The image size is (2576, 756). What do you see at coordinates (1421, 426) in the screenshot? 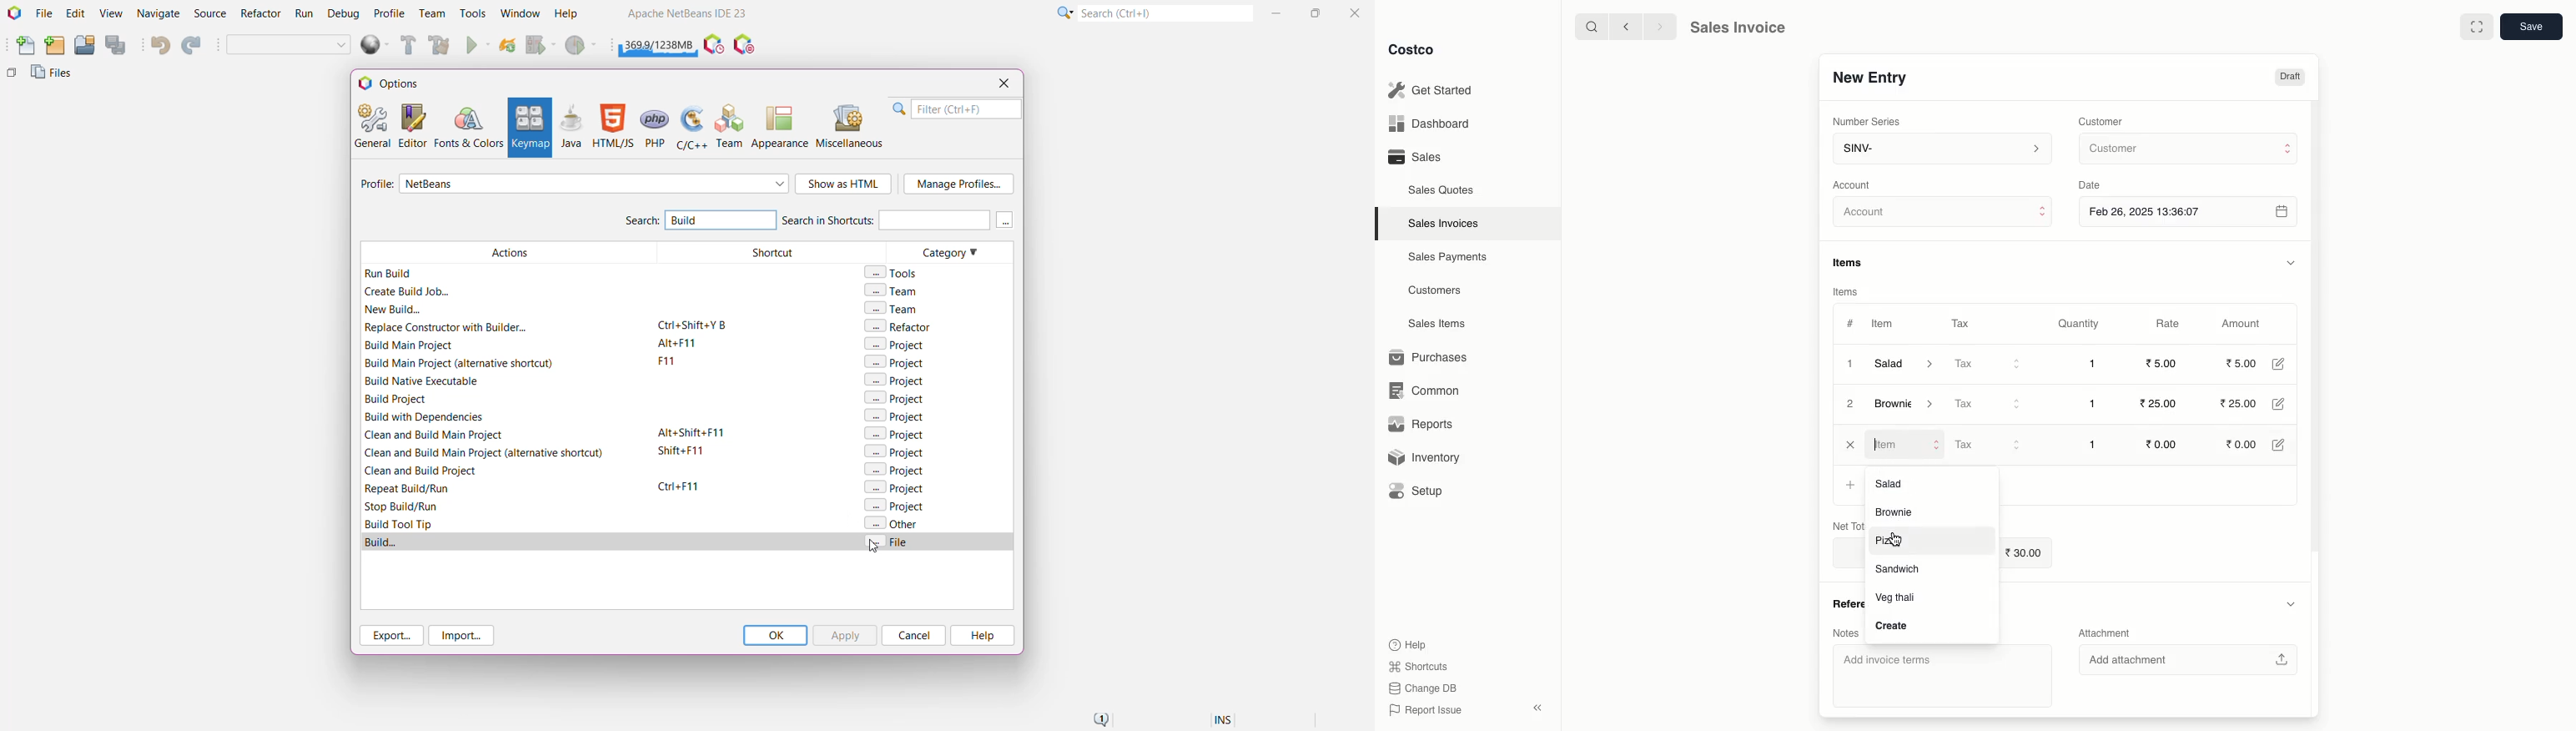
I see `Reports` at bounding box center [1421, 426].